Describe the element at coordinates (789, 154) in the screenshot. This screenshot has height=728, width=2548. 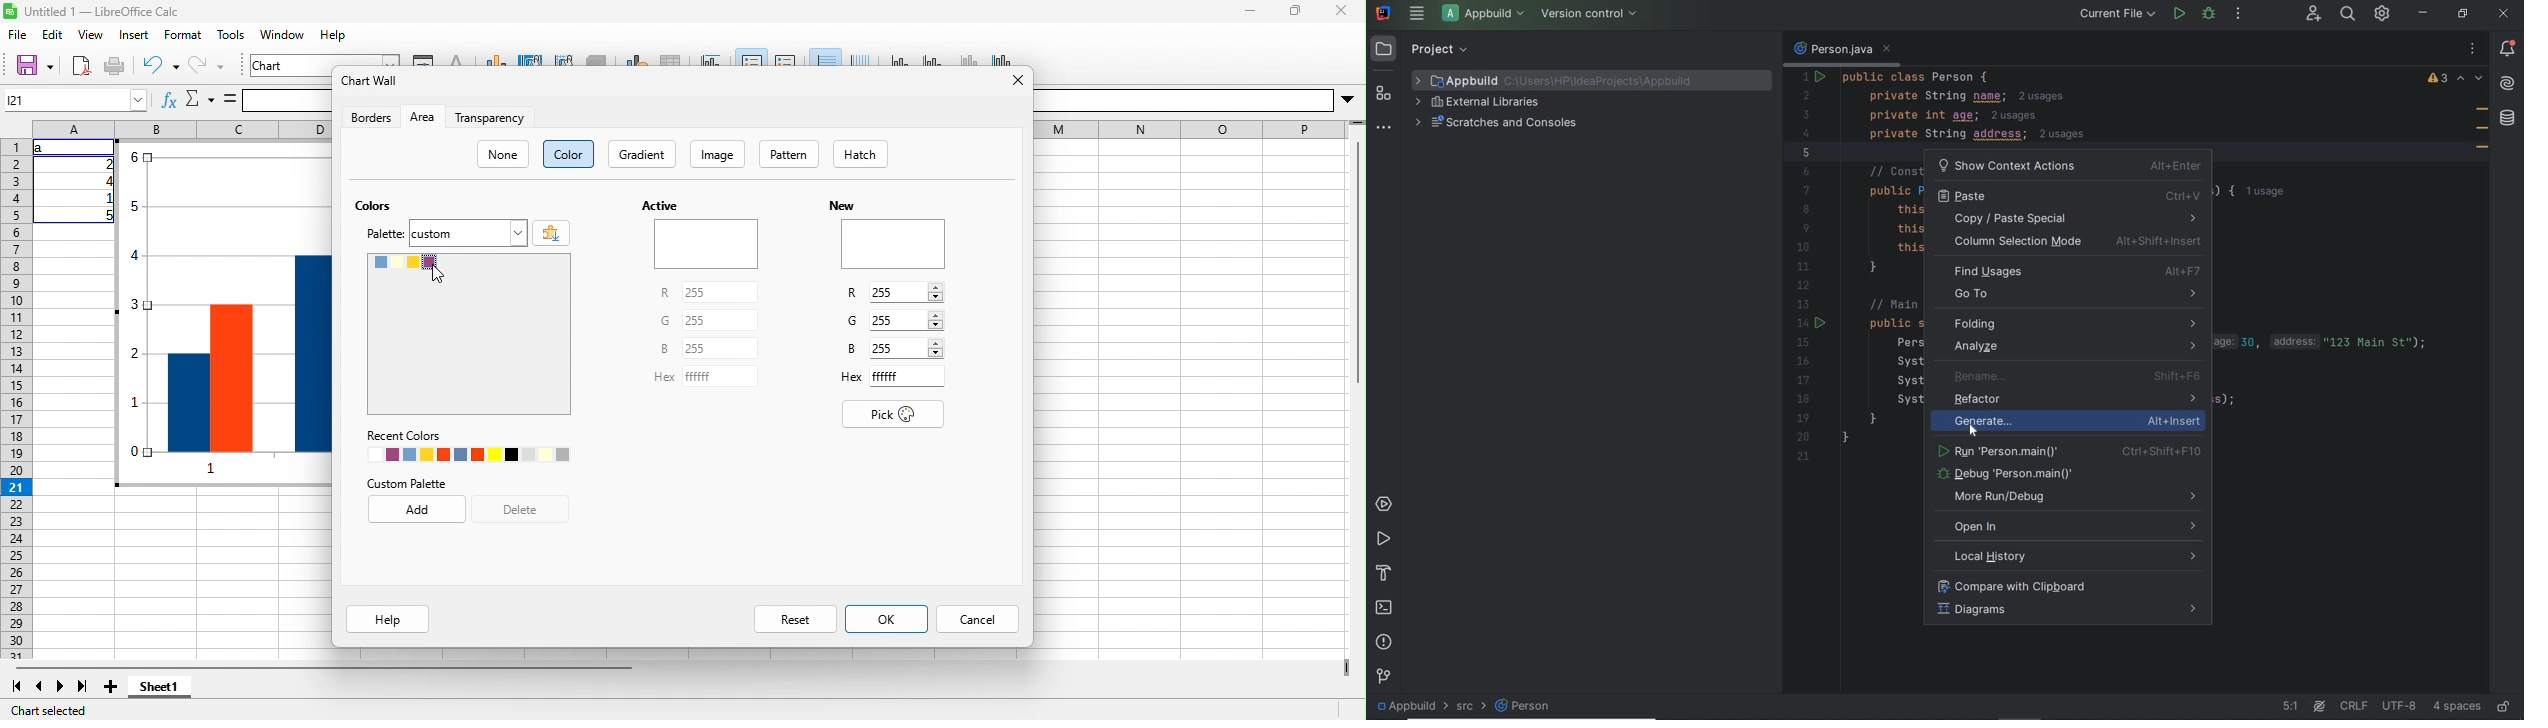
I see `pattern` at that location.